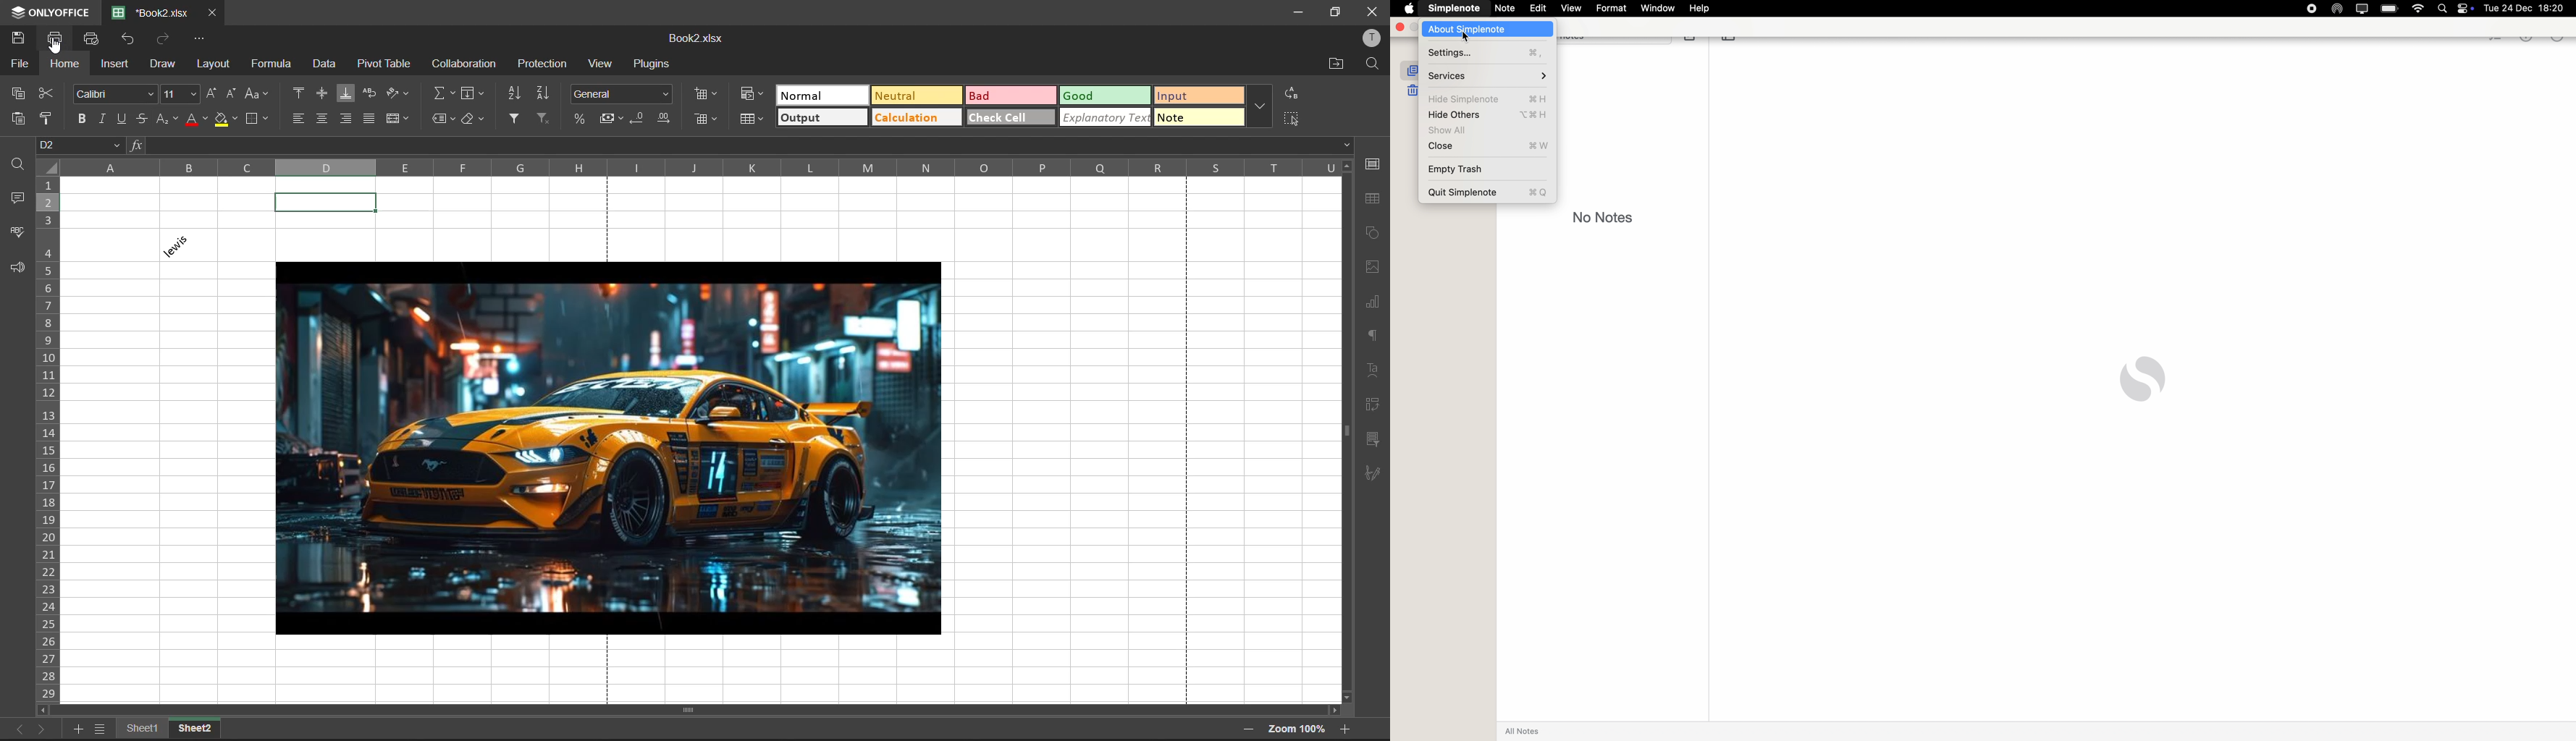 This screenshot has width=2576, height=756. What do you see at coordinates (229, 93) in the screenshot?
I see `decrement size` at bounding box center [229, 93].